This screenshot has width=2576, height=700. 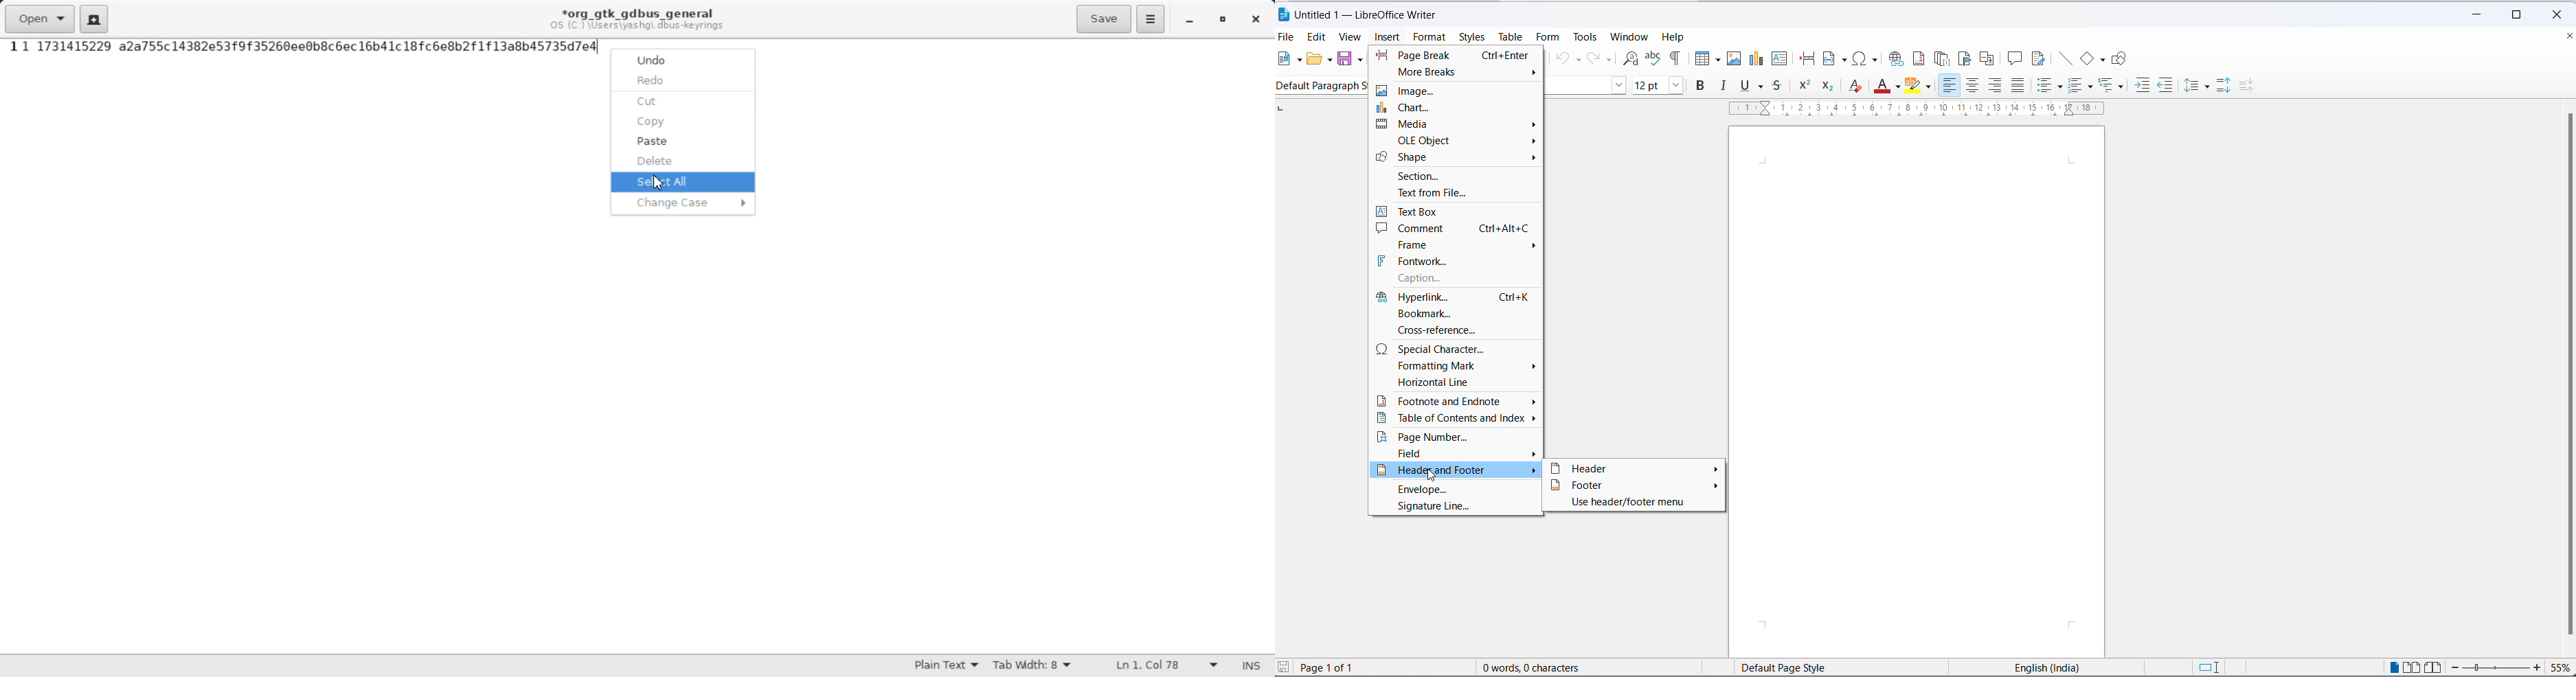 I want to click on italic, so click(x=1726, y=86).